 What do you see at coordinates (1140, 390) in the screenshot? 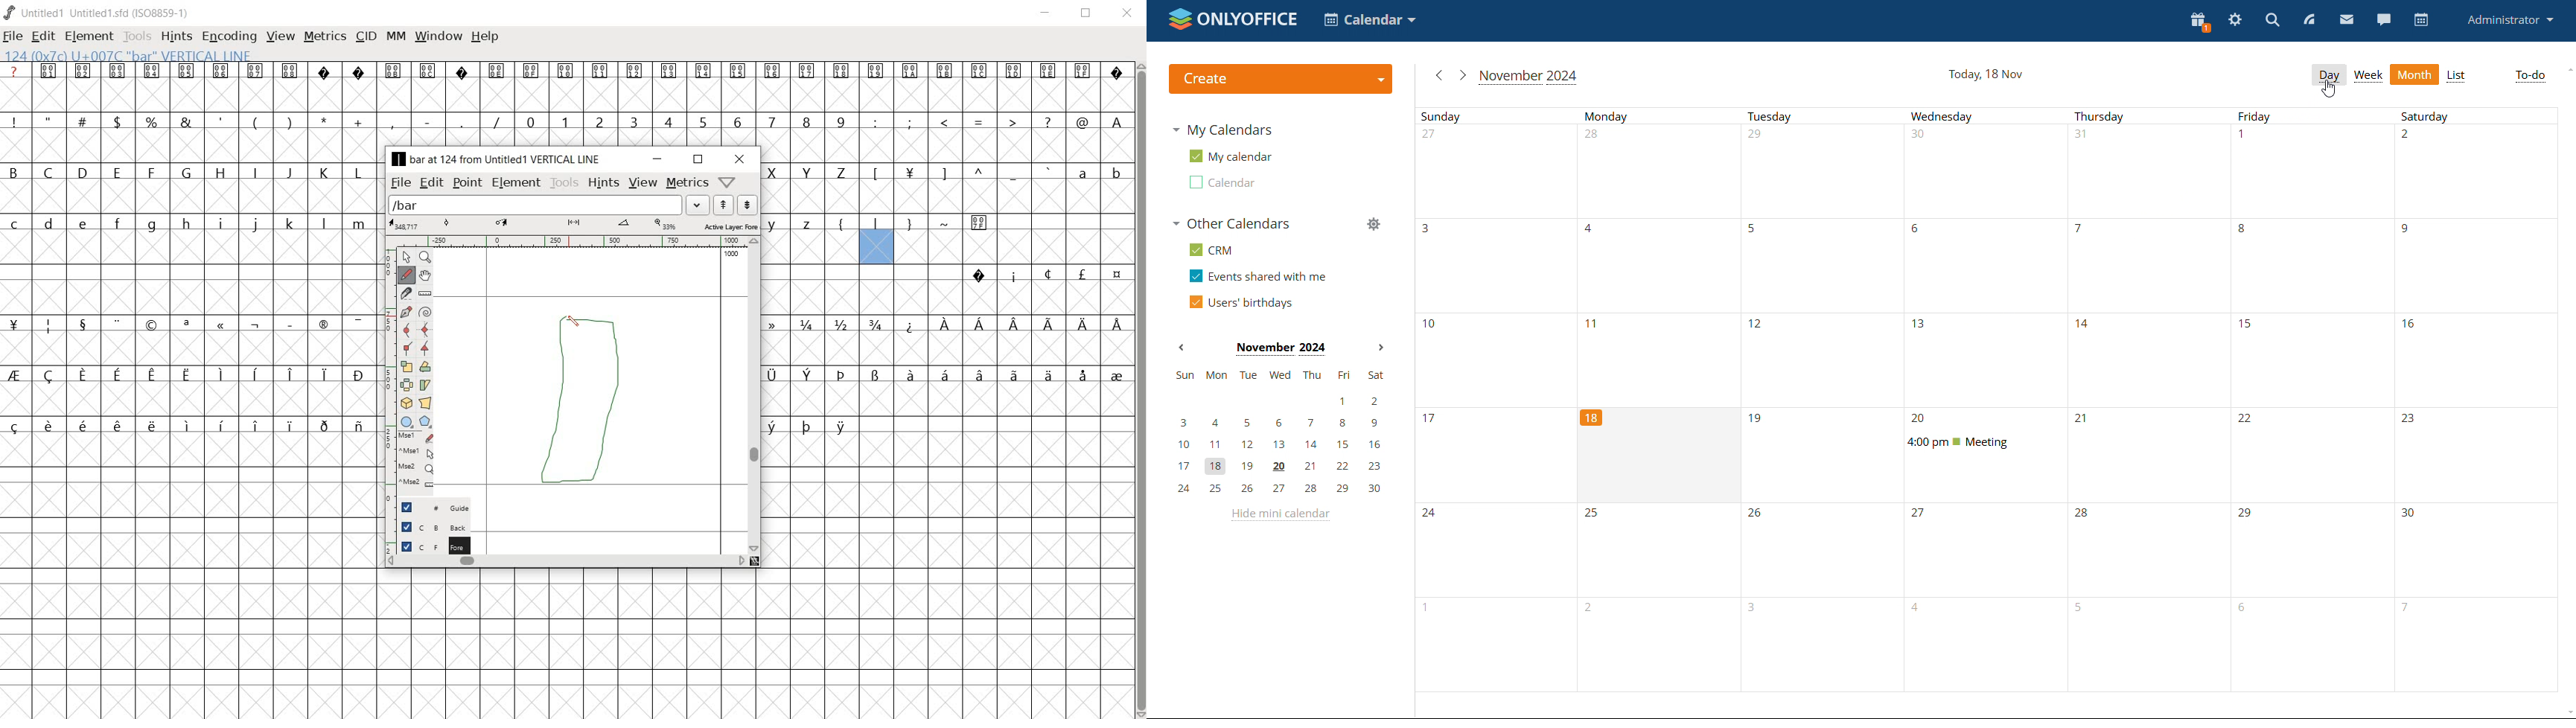
I see `scrollbar` at bounding box center [1140, 390].